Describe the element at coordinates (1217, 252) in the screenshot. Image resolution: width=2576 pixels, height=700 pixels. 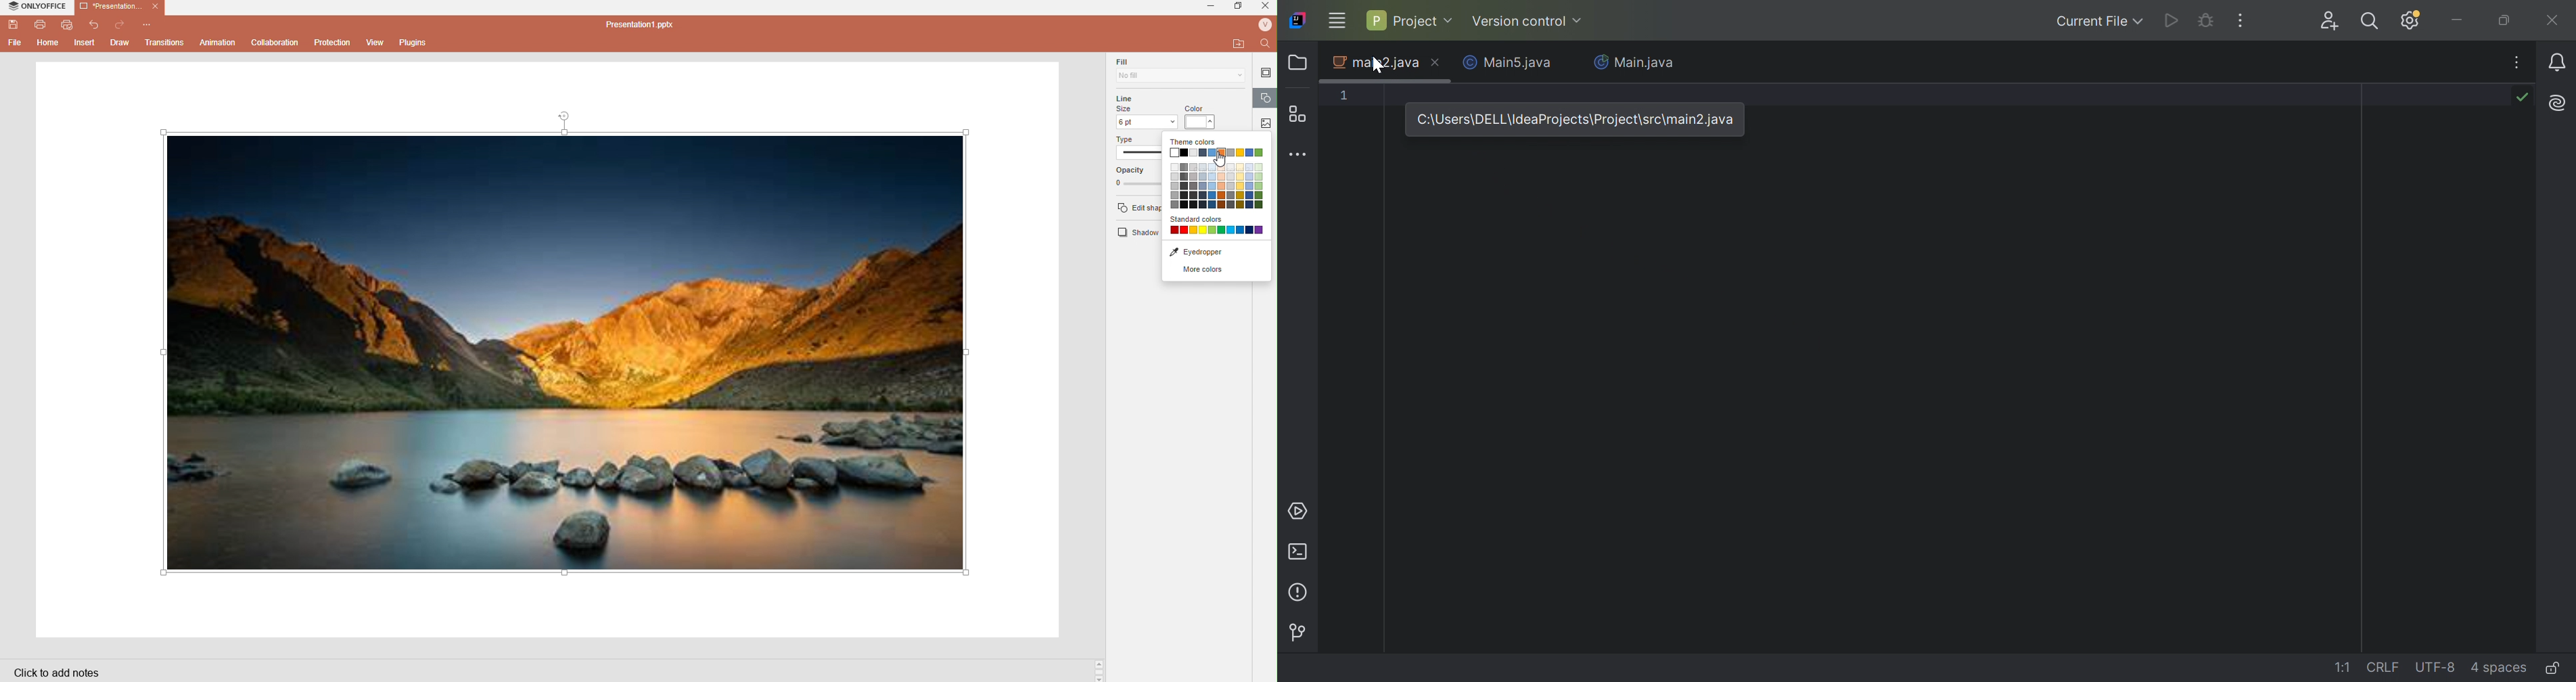
I see `Eyedropper` at that location.